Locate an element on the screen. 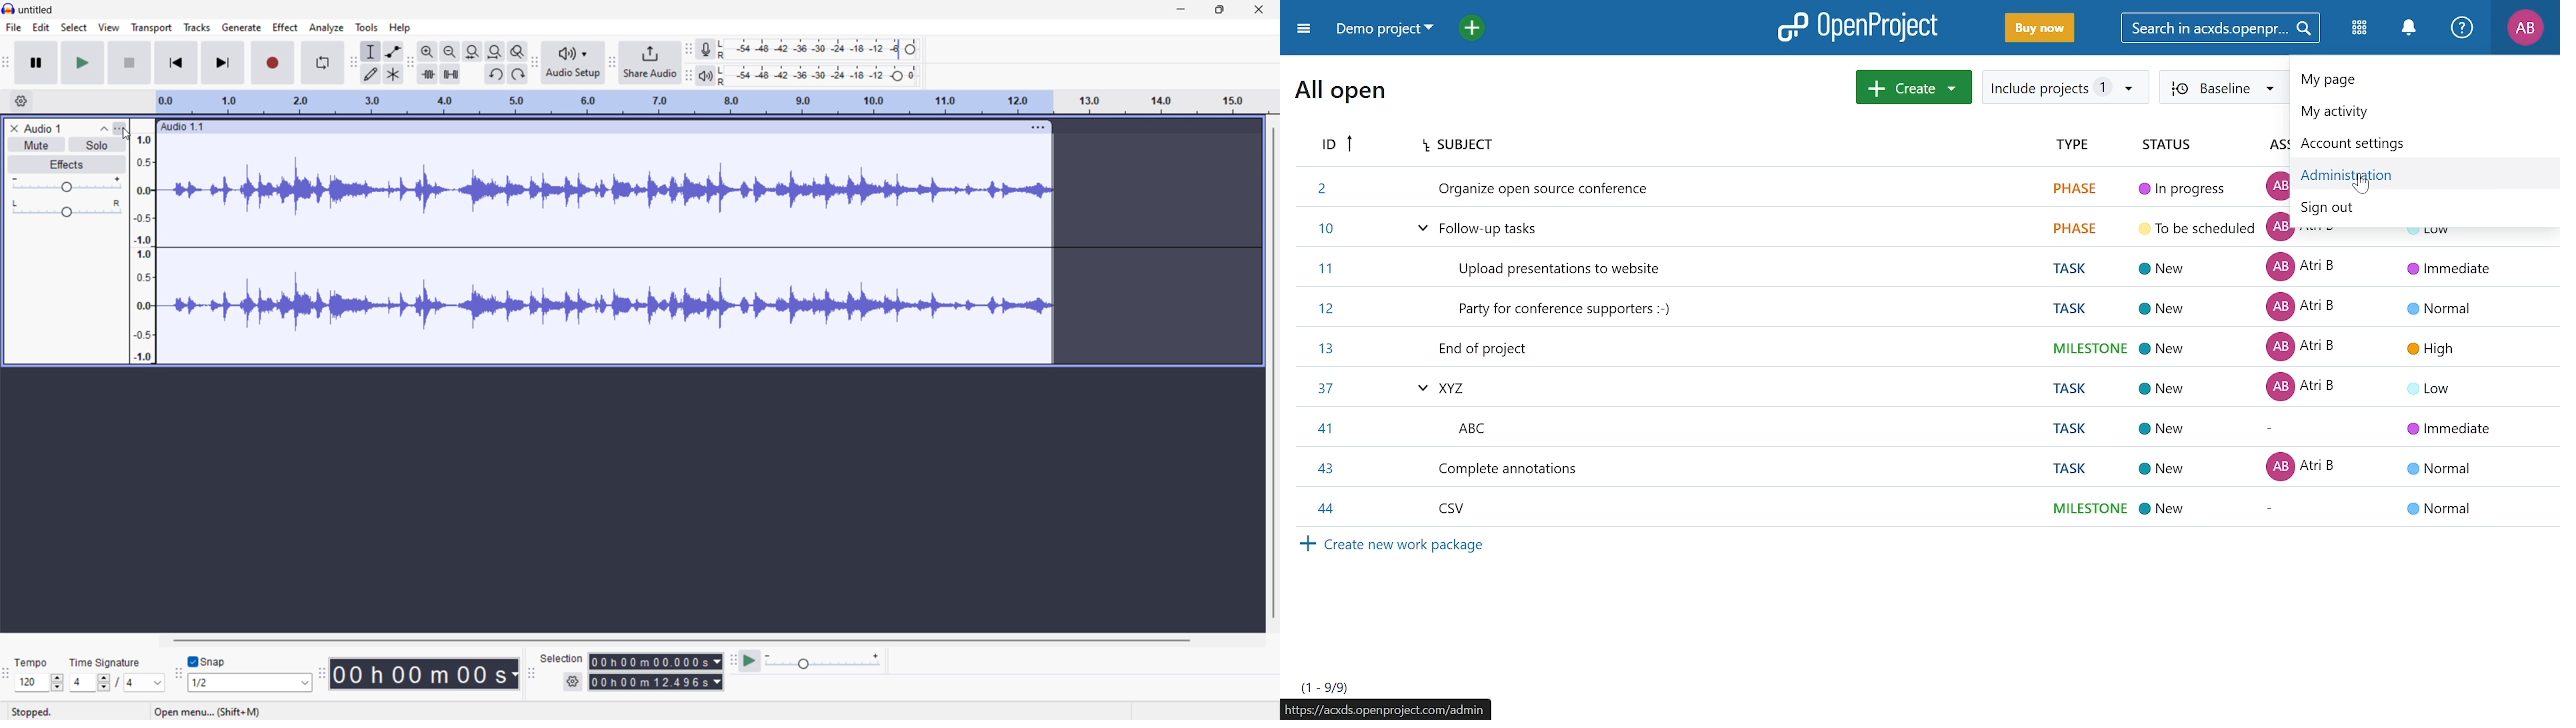 The height and width of the screenshot is (728, 2576). zoom out is located at coordinates (450, 51).